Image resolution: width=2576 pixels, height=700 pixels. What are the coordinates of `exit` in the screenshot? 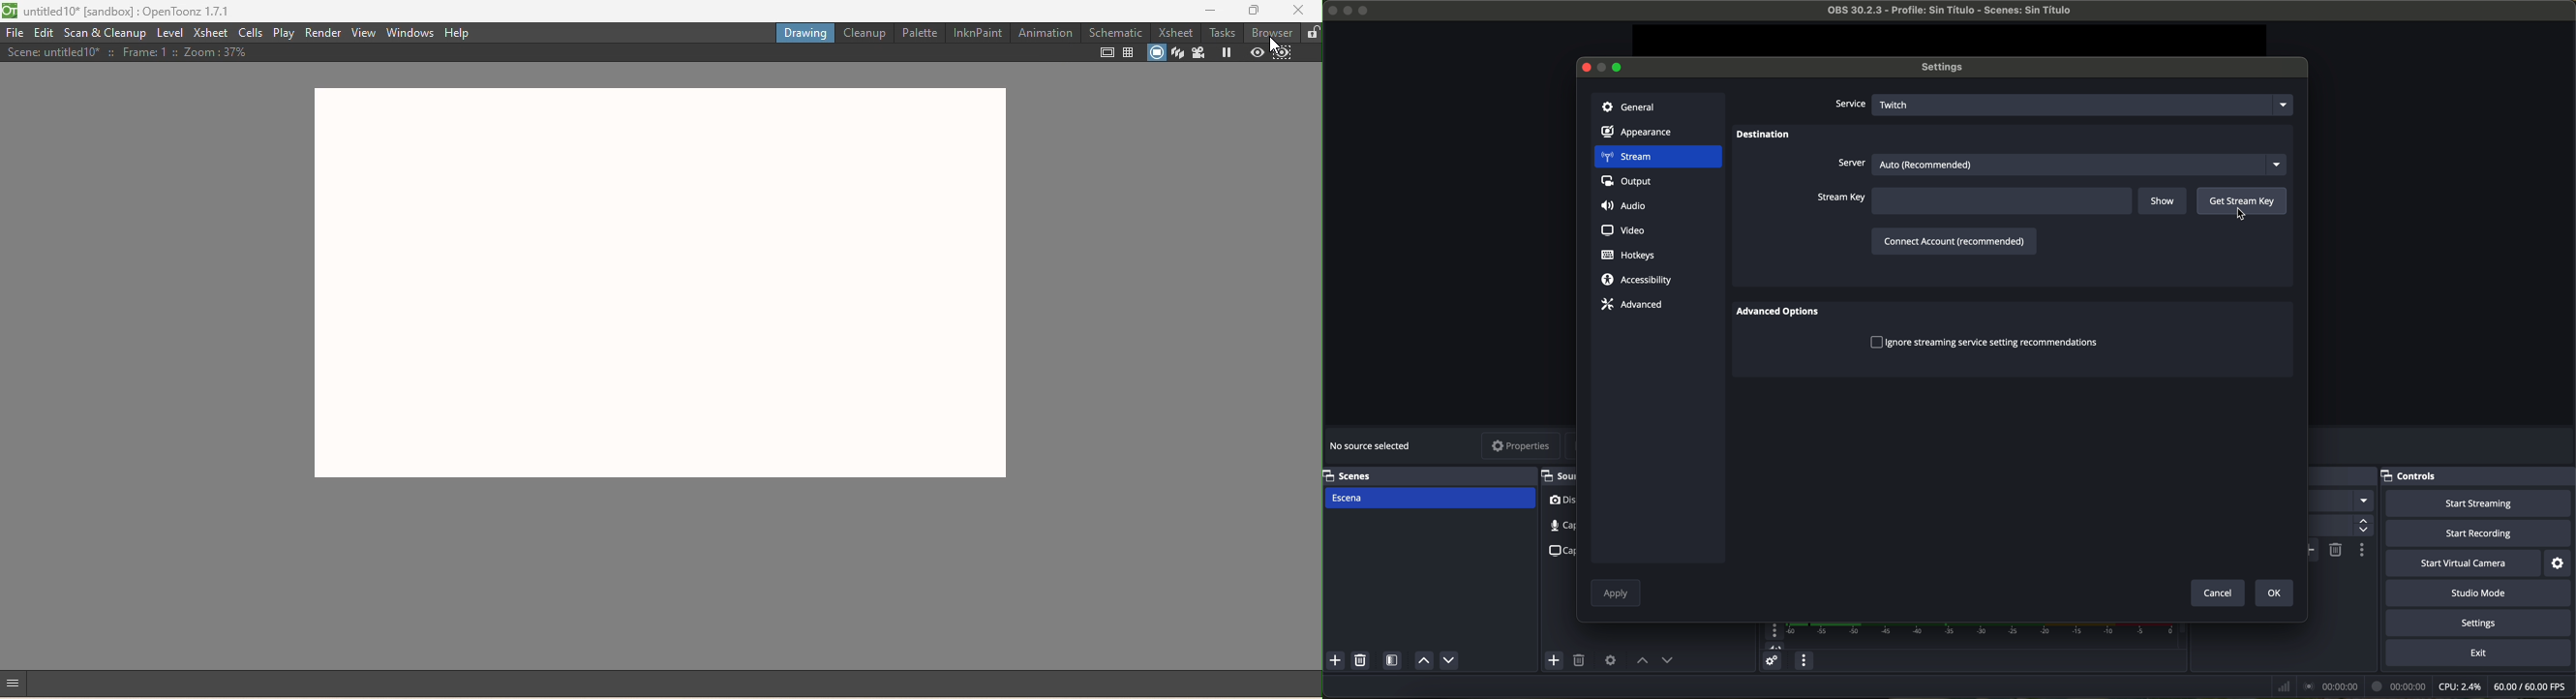 It's located at (2481, 655).